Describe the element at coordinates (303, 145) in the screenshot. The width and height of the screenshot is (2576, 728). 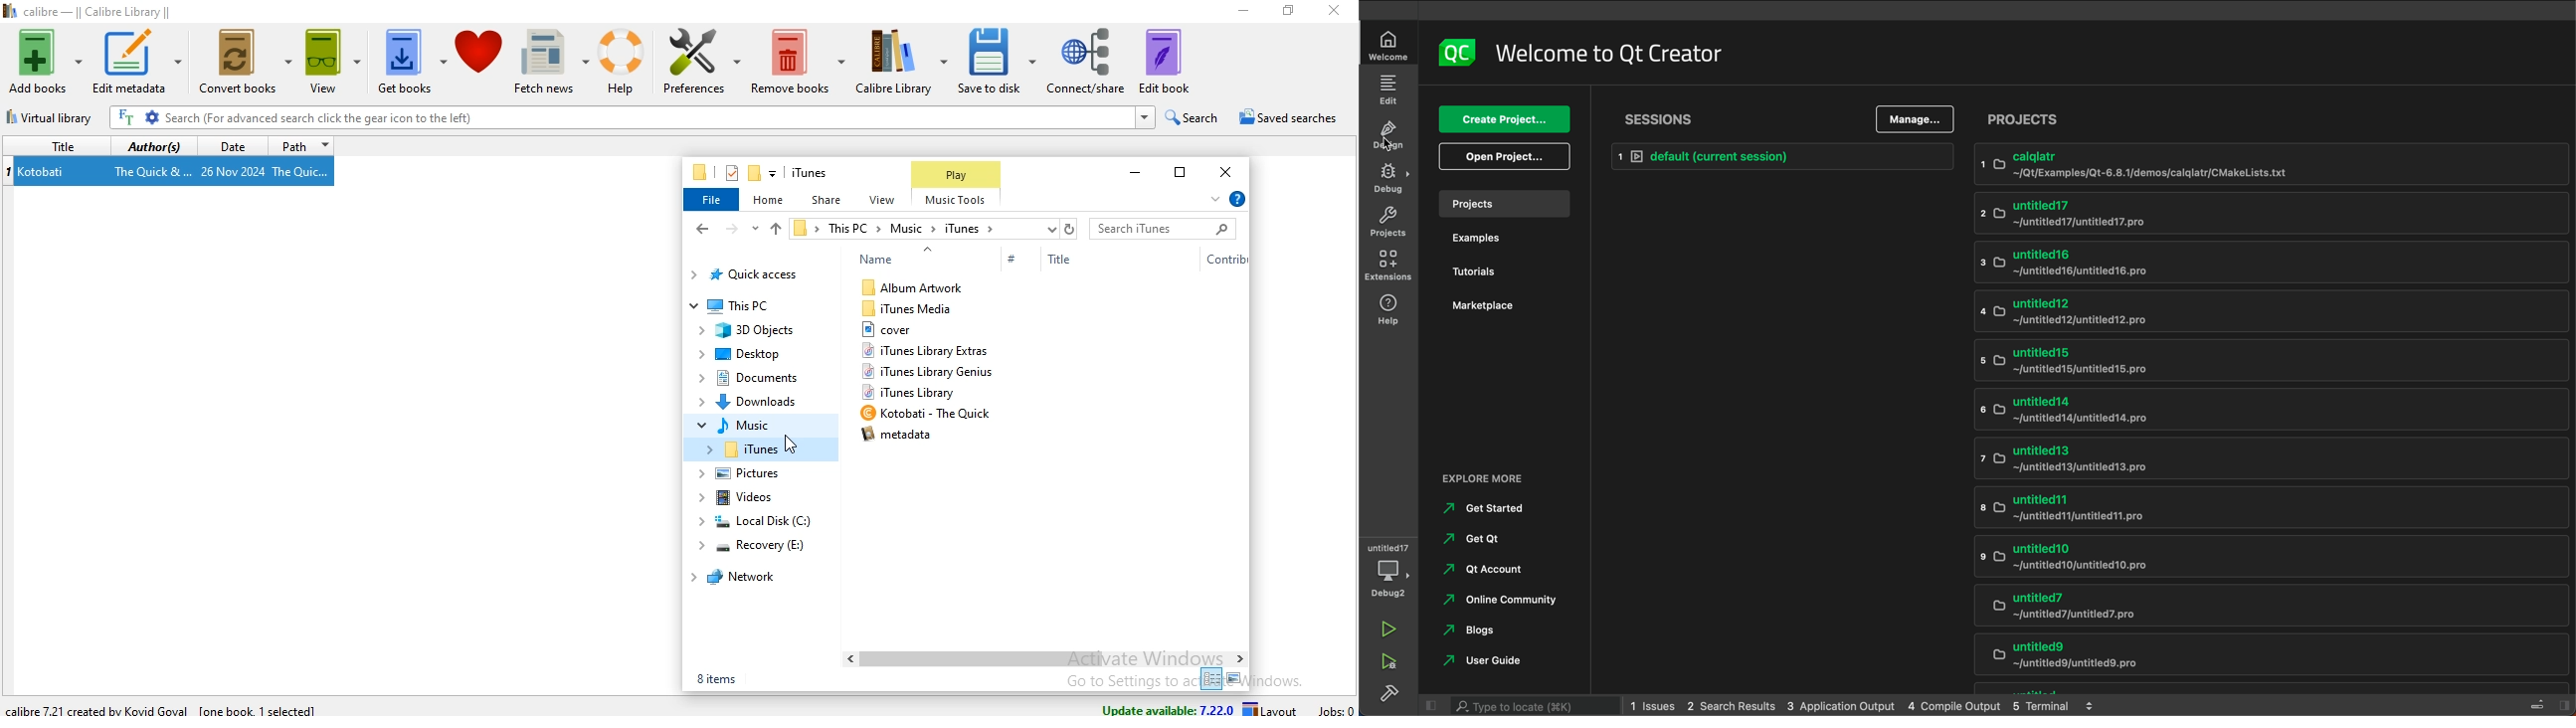
I see `path` at that location.